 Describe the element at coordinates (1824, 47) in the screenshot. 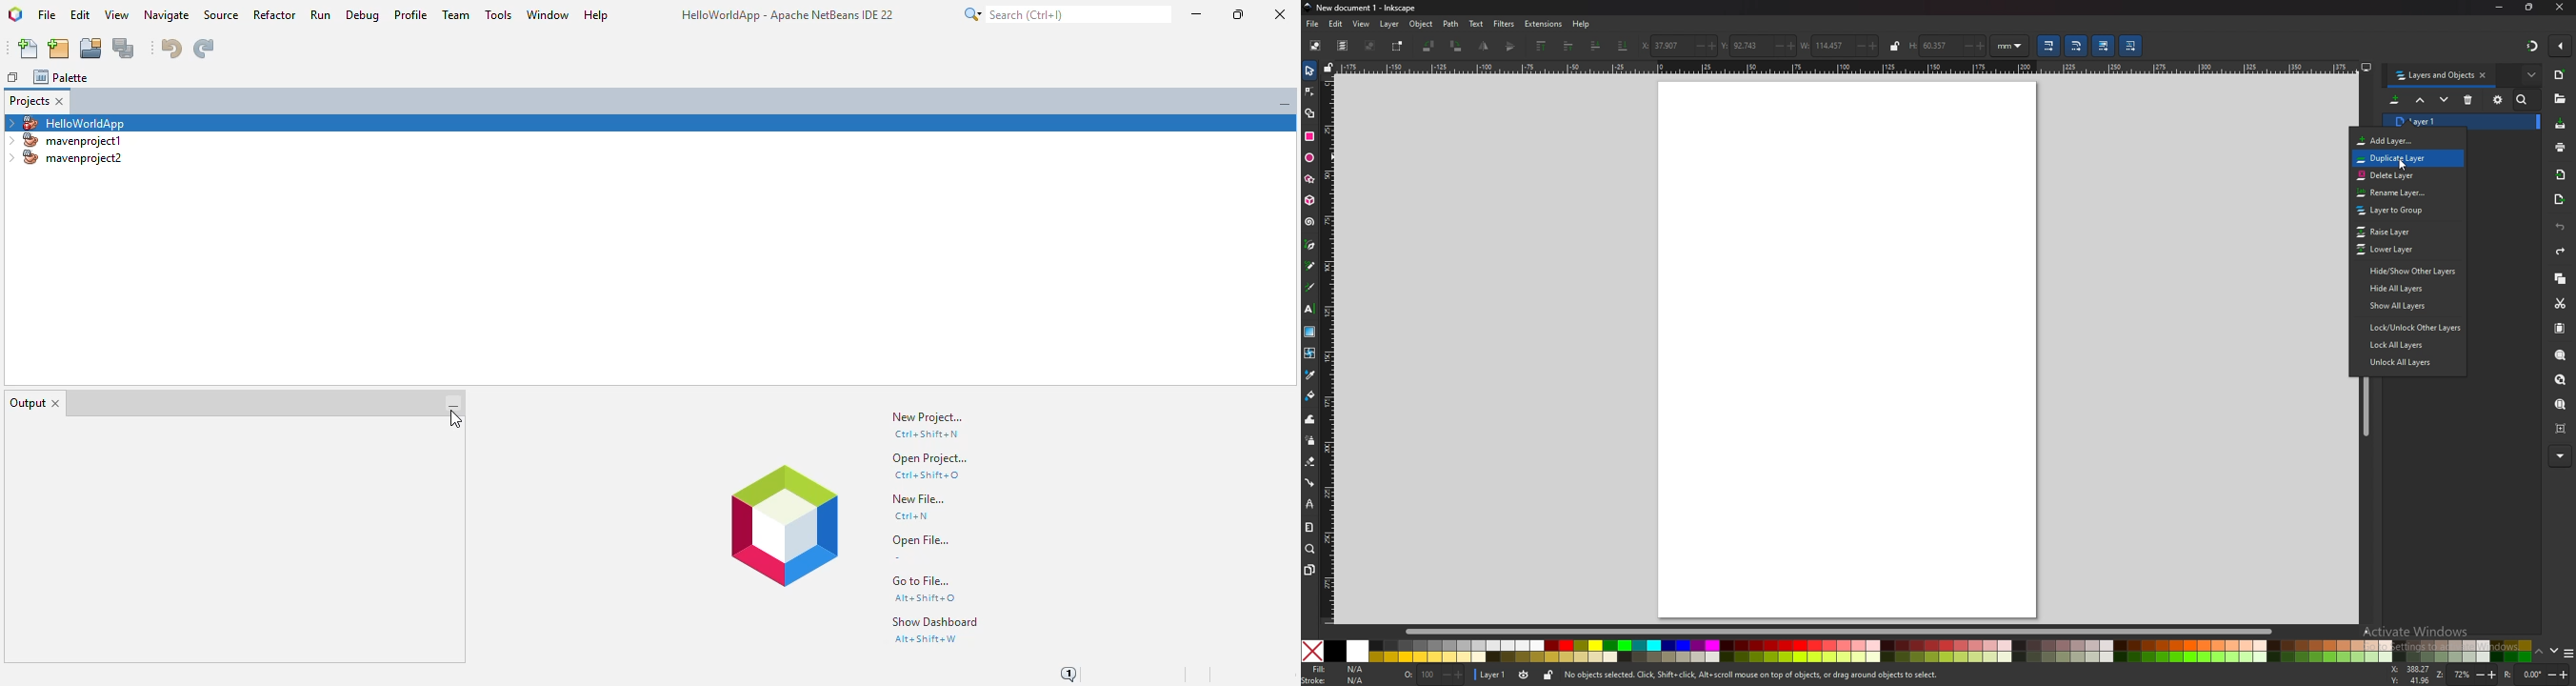

I see `width` at that location.